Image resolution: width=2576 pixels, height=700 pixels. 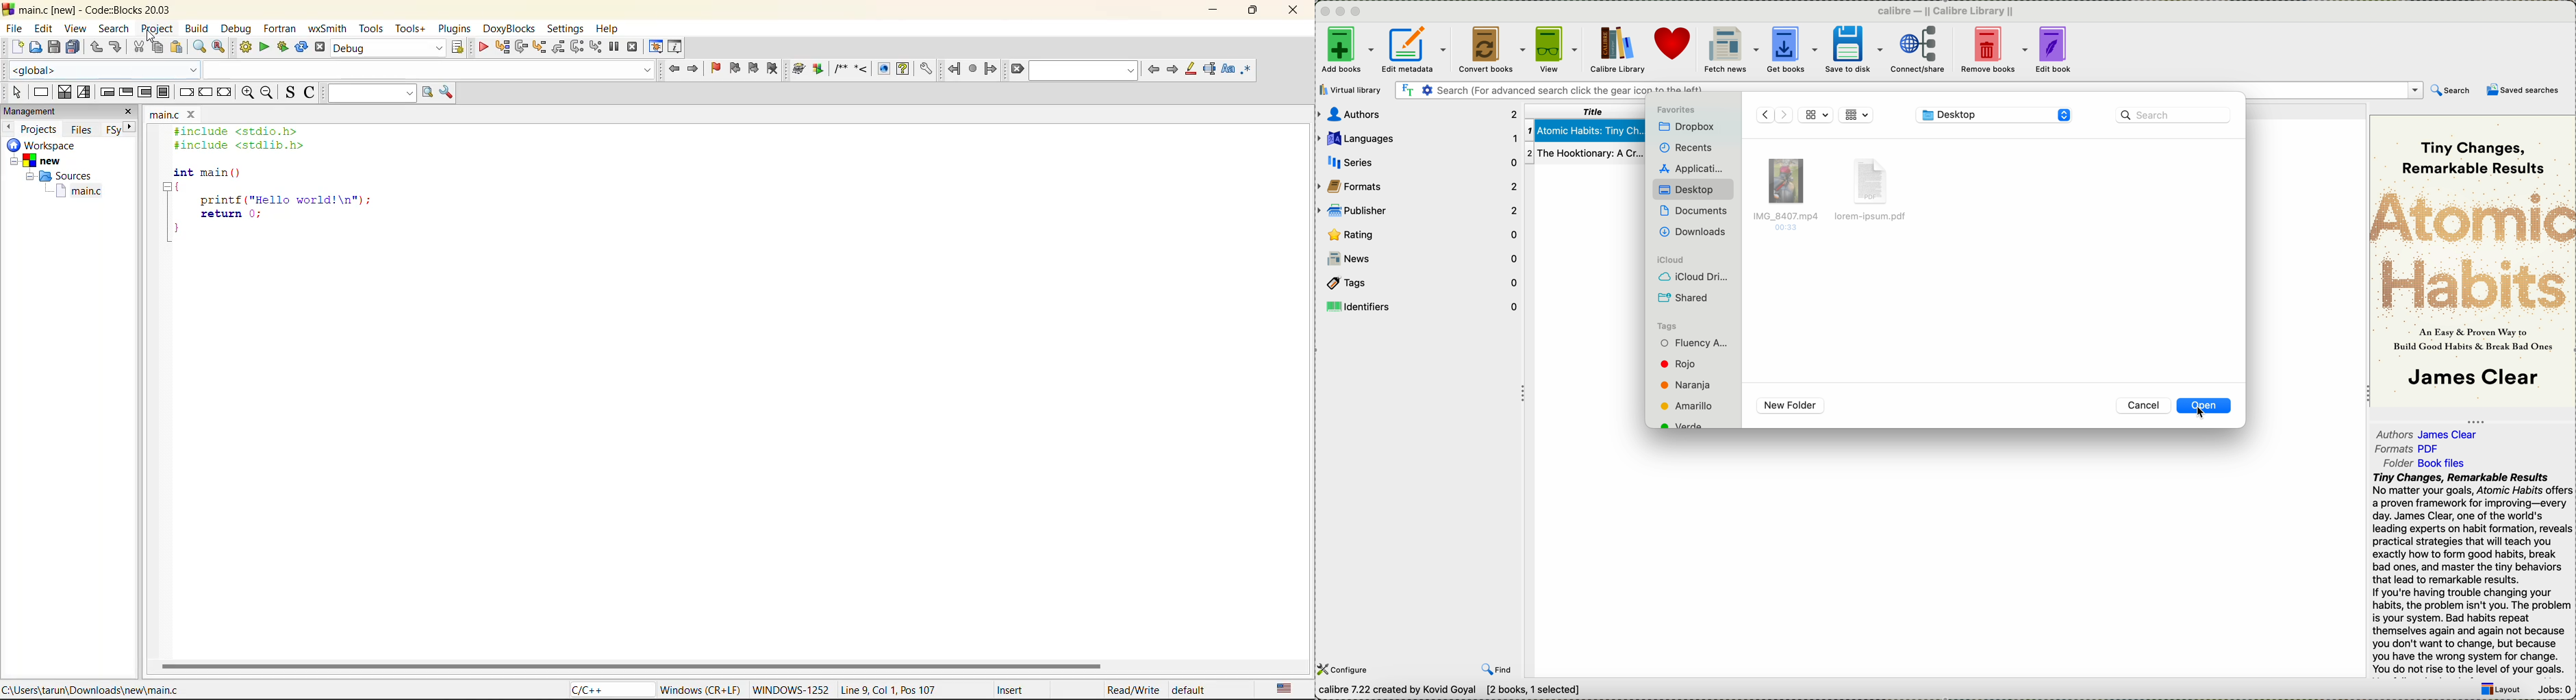 I want to click on run, so click(x=265, y=46).